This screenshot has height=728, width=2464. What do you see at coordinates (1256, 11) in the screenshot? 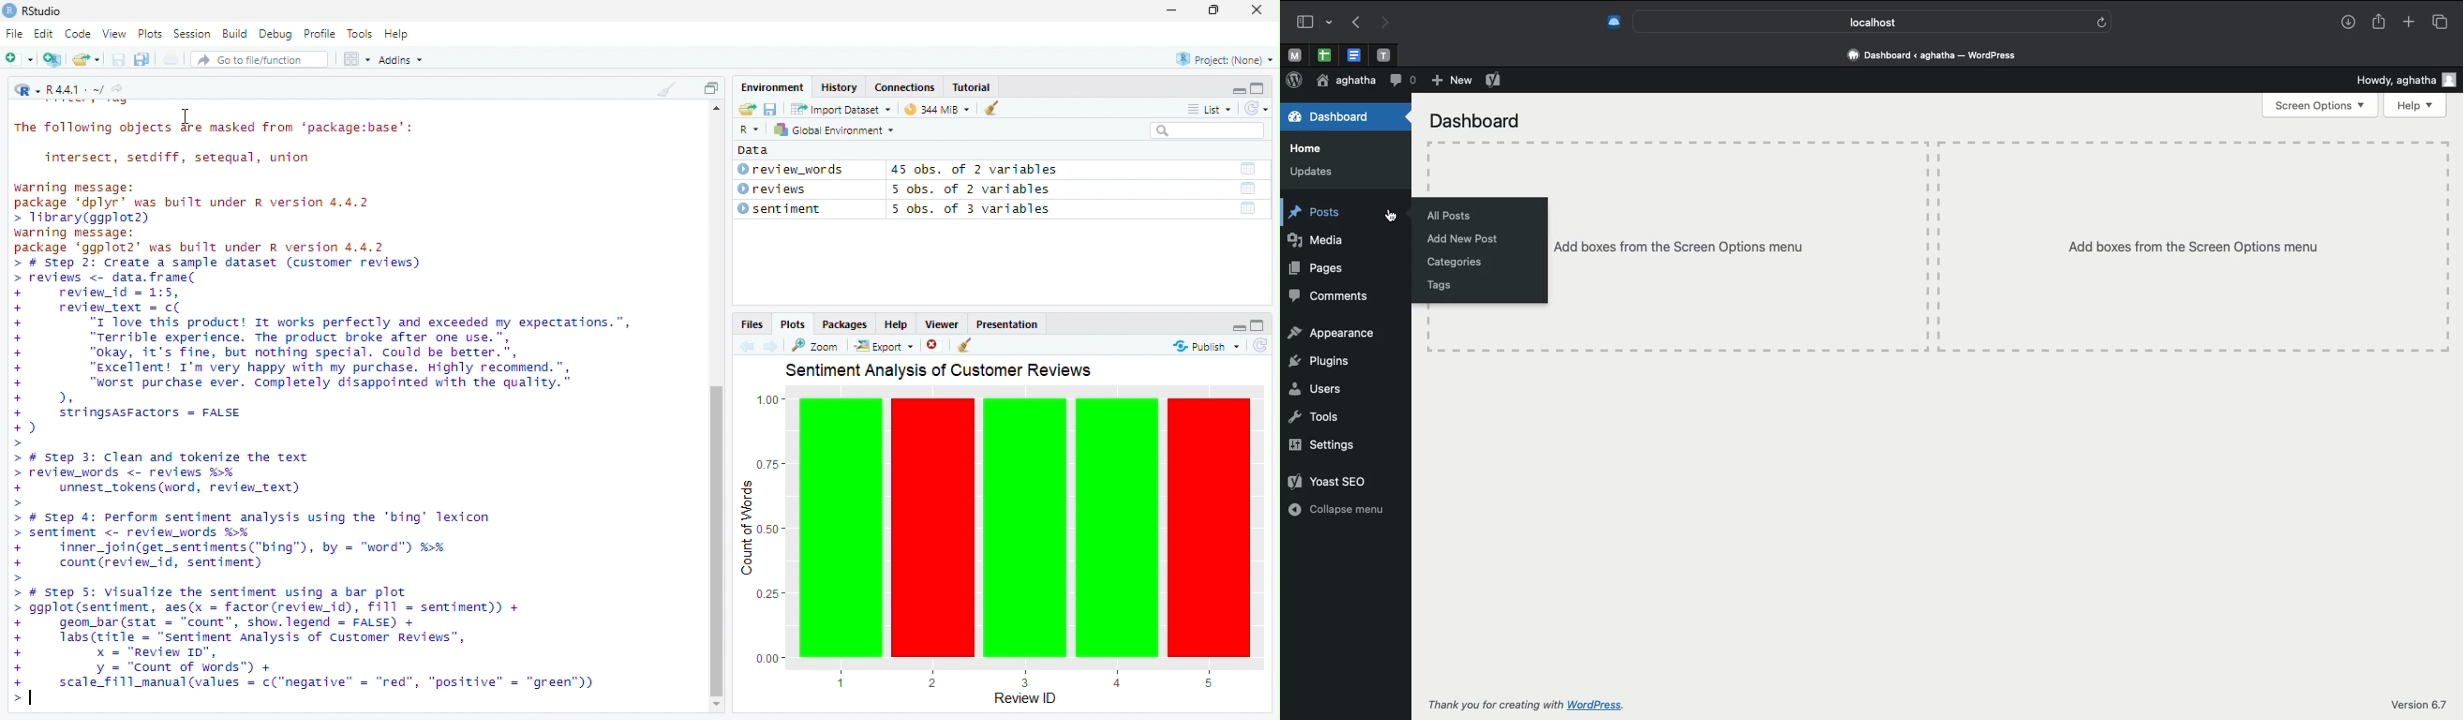
I see `Close` at bounding box center [1256, 11].